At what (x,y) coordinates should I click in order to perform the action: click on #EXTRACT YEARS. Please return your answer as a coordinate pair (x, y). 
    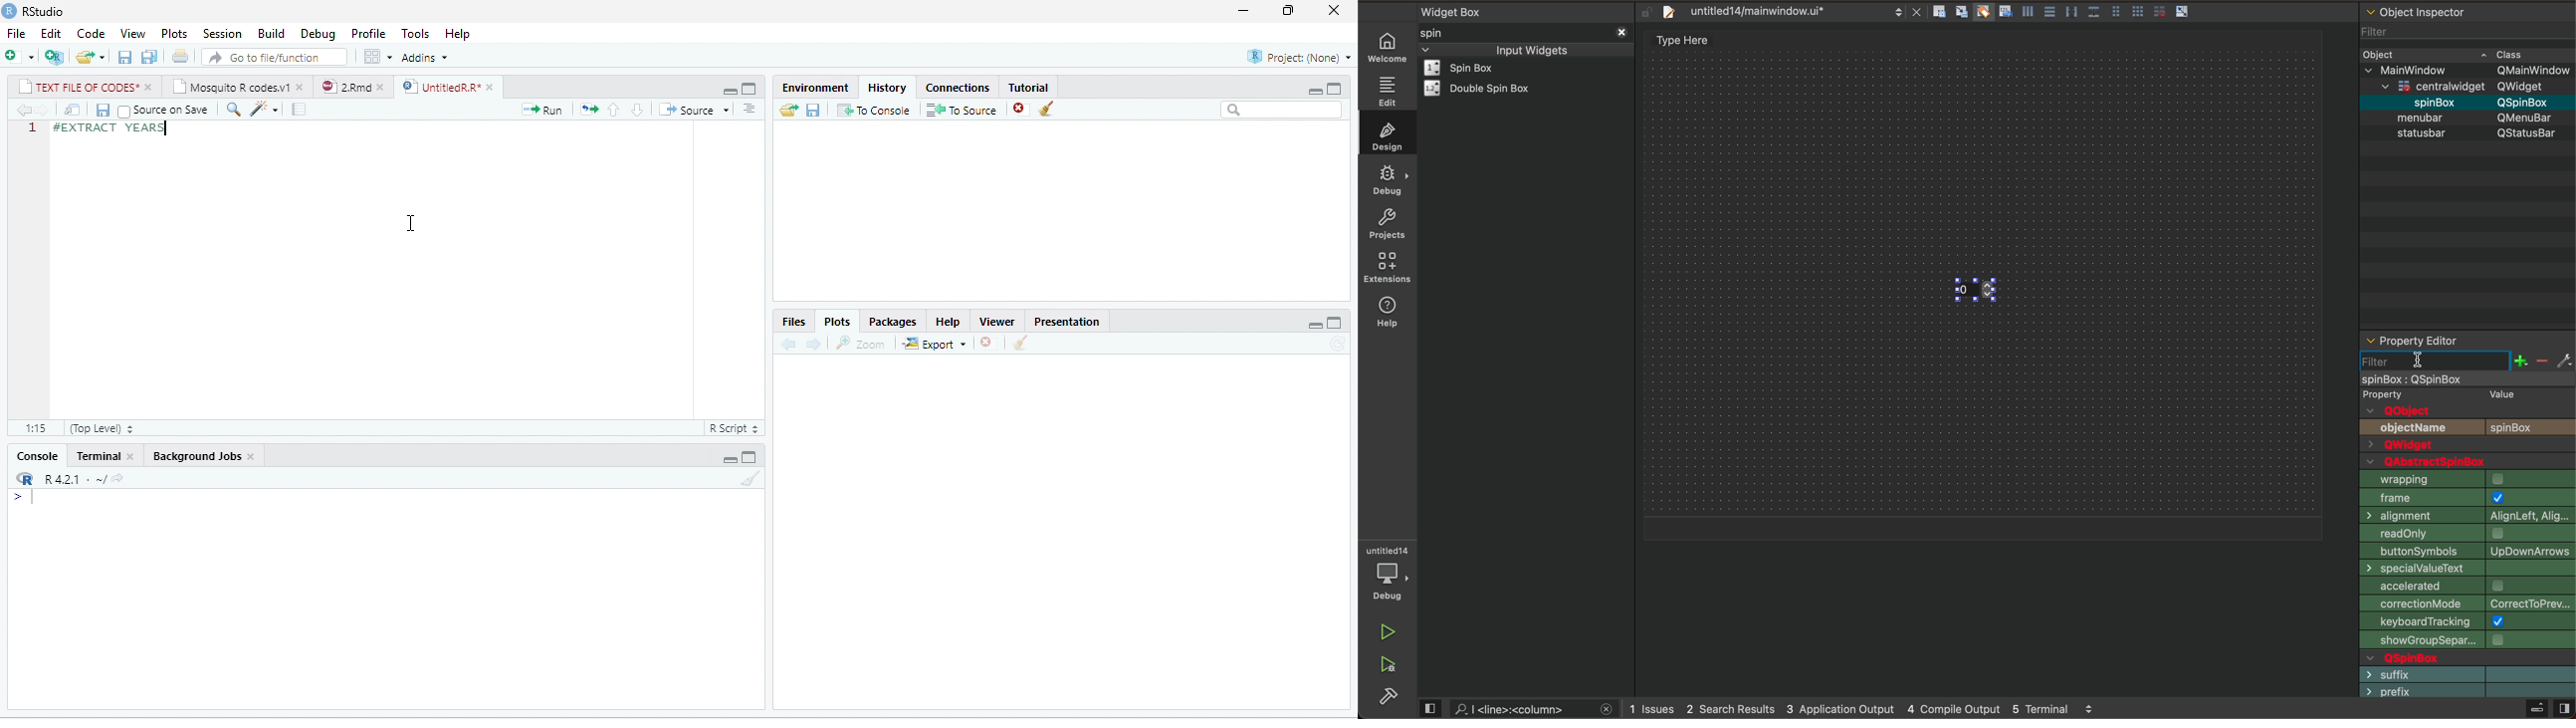
    Looking at the image, I should click on (112, 128).